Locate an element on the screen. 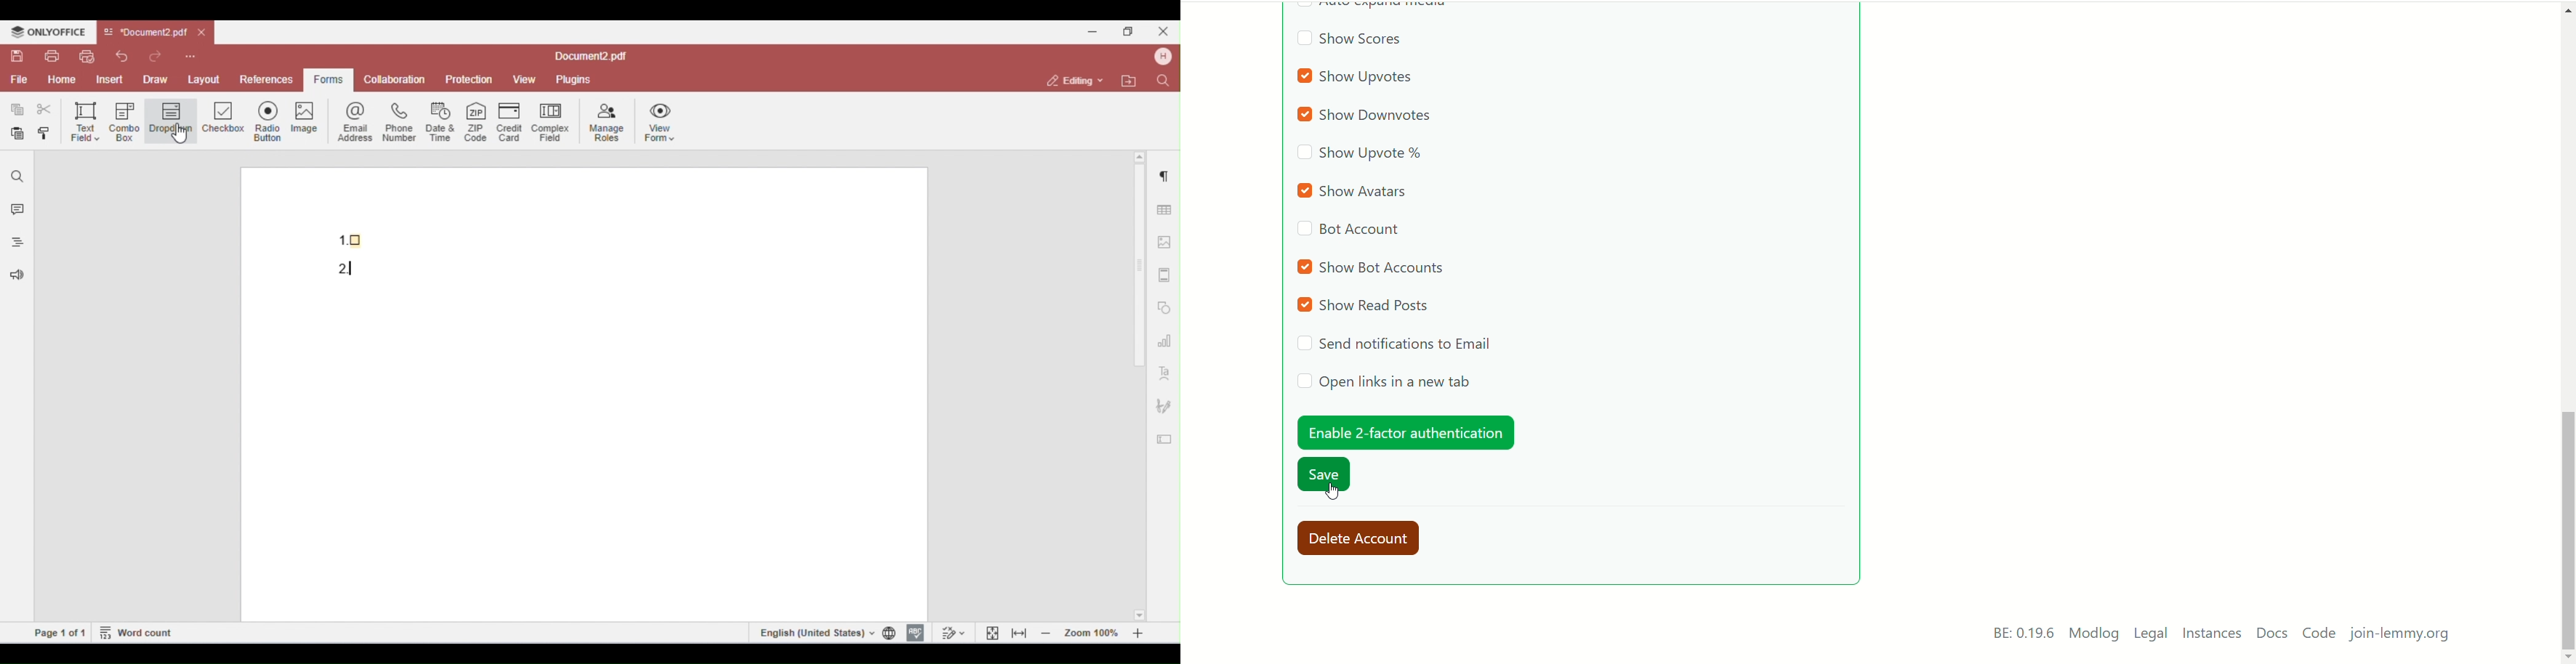 The height and width of the screenshot is (672, 2576). enable 2 factor authentication is located at coordinates (1404, 432).